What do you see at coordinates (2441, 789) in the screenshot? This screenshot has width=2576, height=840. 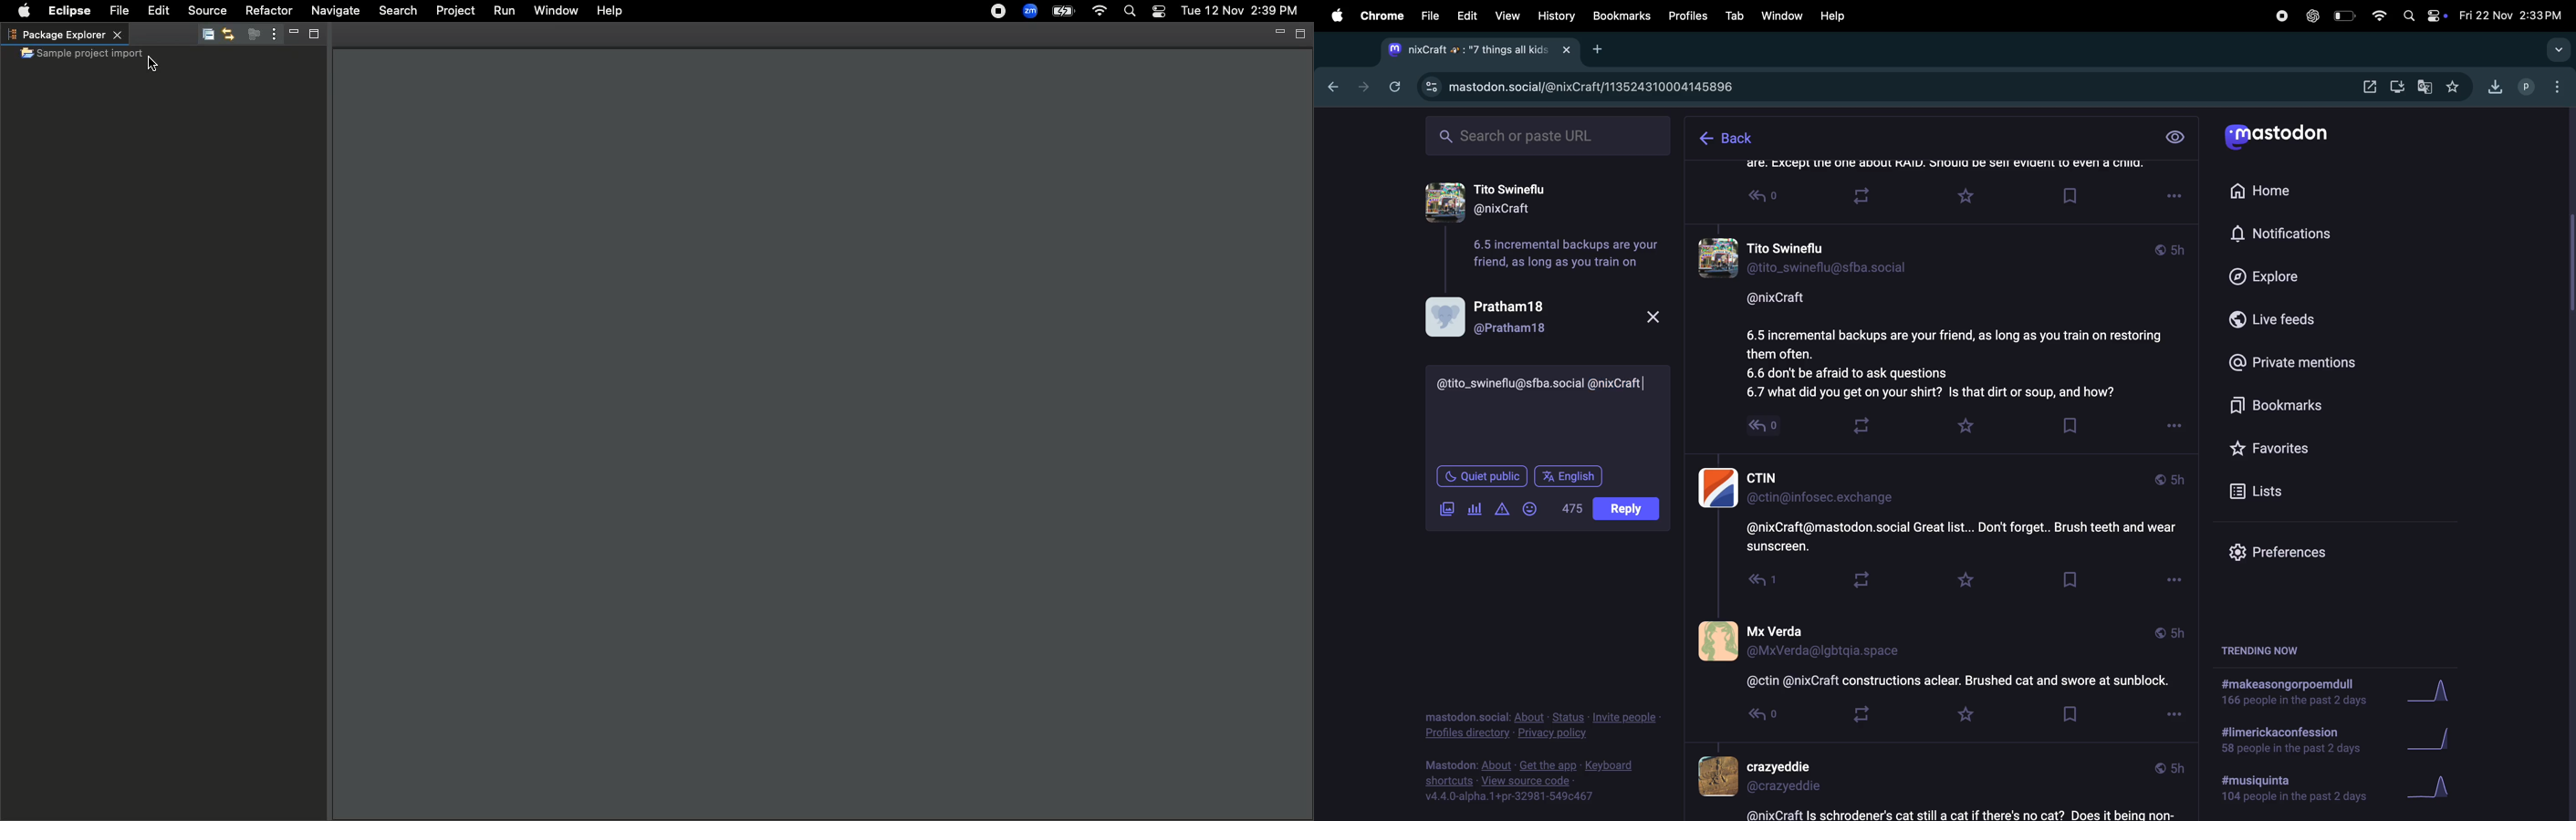 I see `graph` at bounding box center [2441, 789].